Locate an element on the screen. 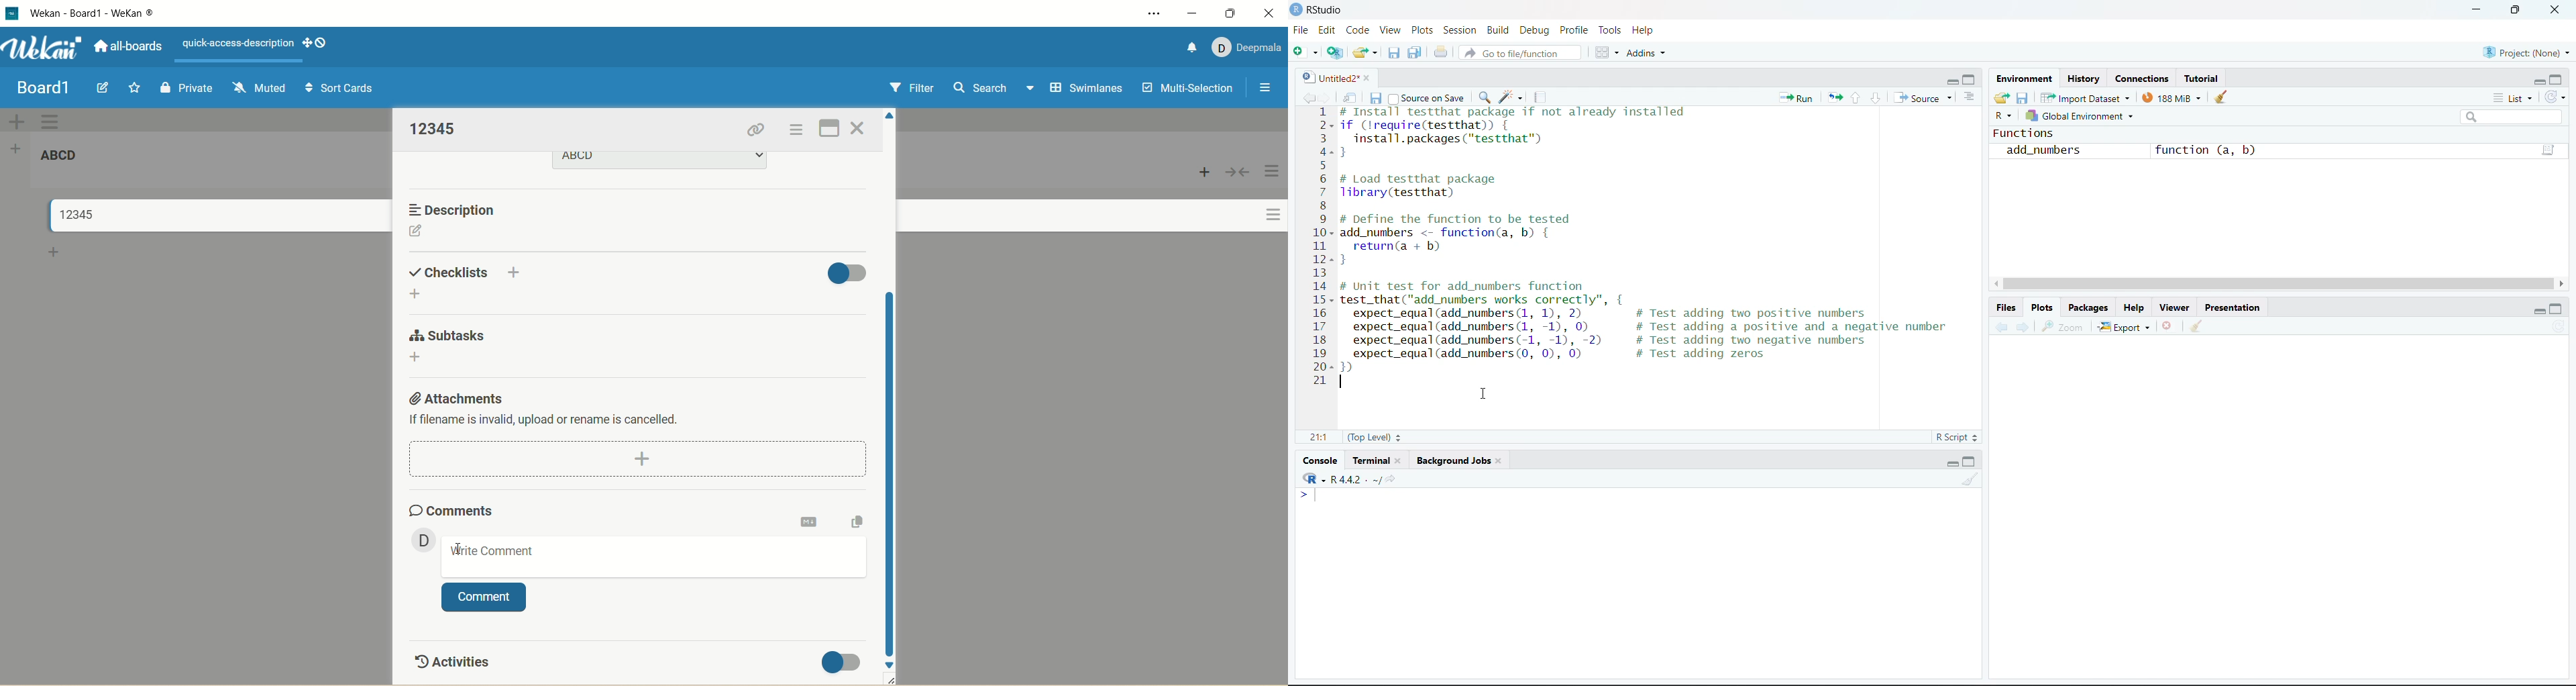  run is located at coordinates (1796, 97).